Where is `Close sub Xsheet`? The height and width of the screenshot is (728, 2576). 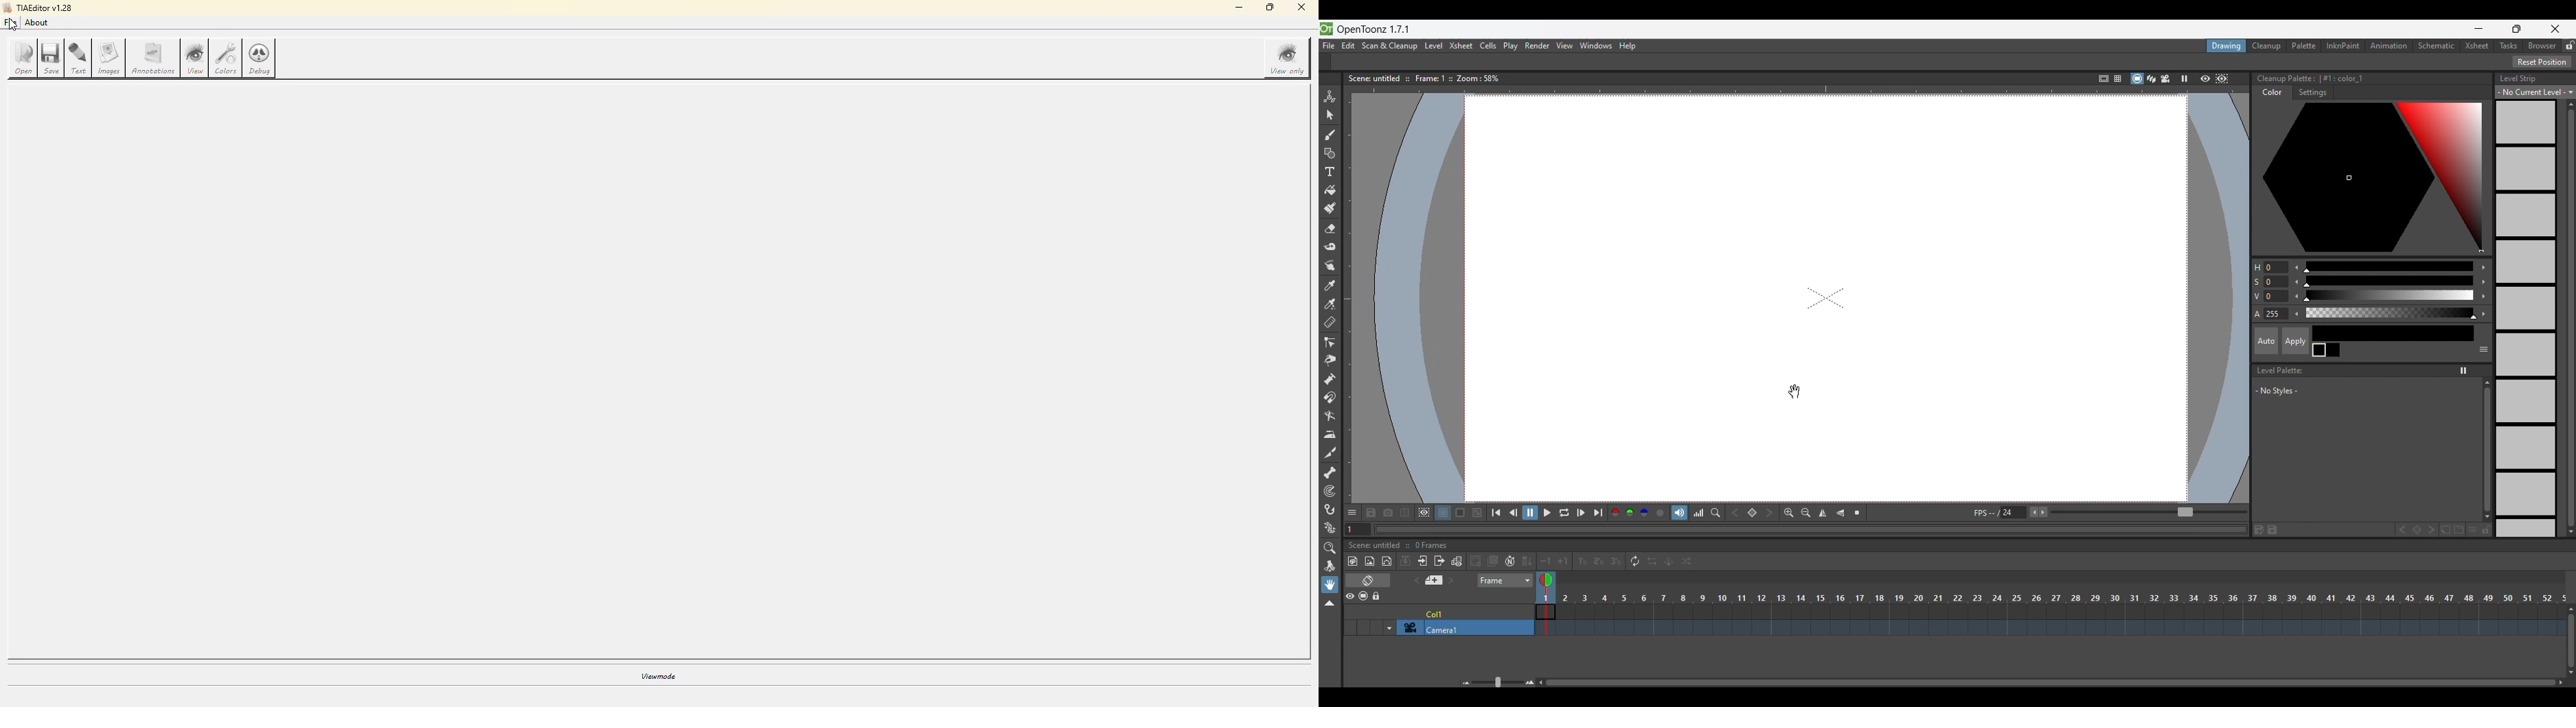 Close sub Xsheet is located at coordinates (1439, 561).